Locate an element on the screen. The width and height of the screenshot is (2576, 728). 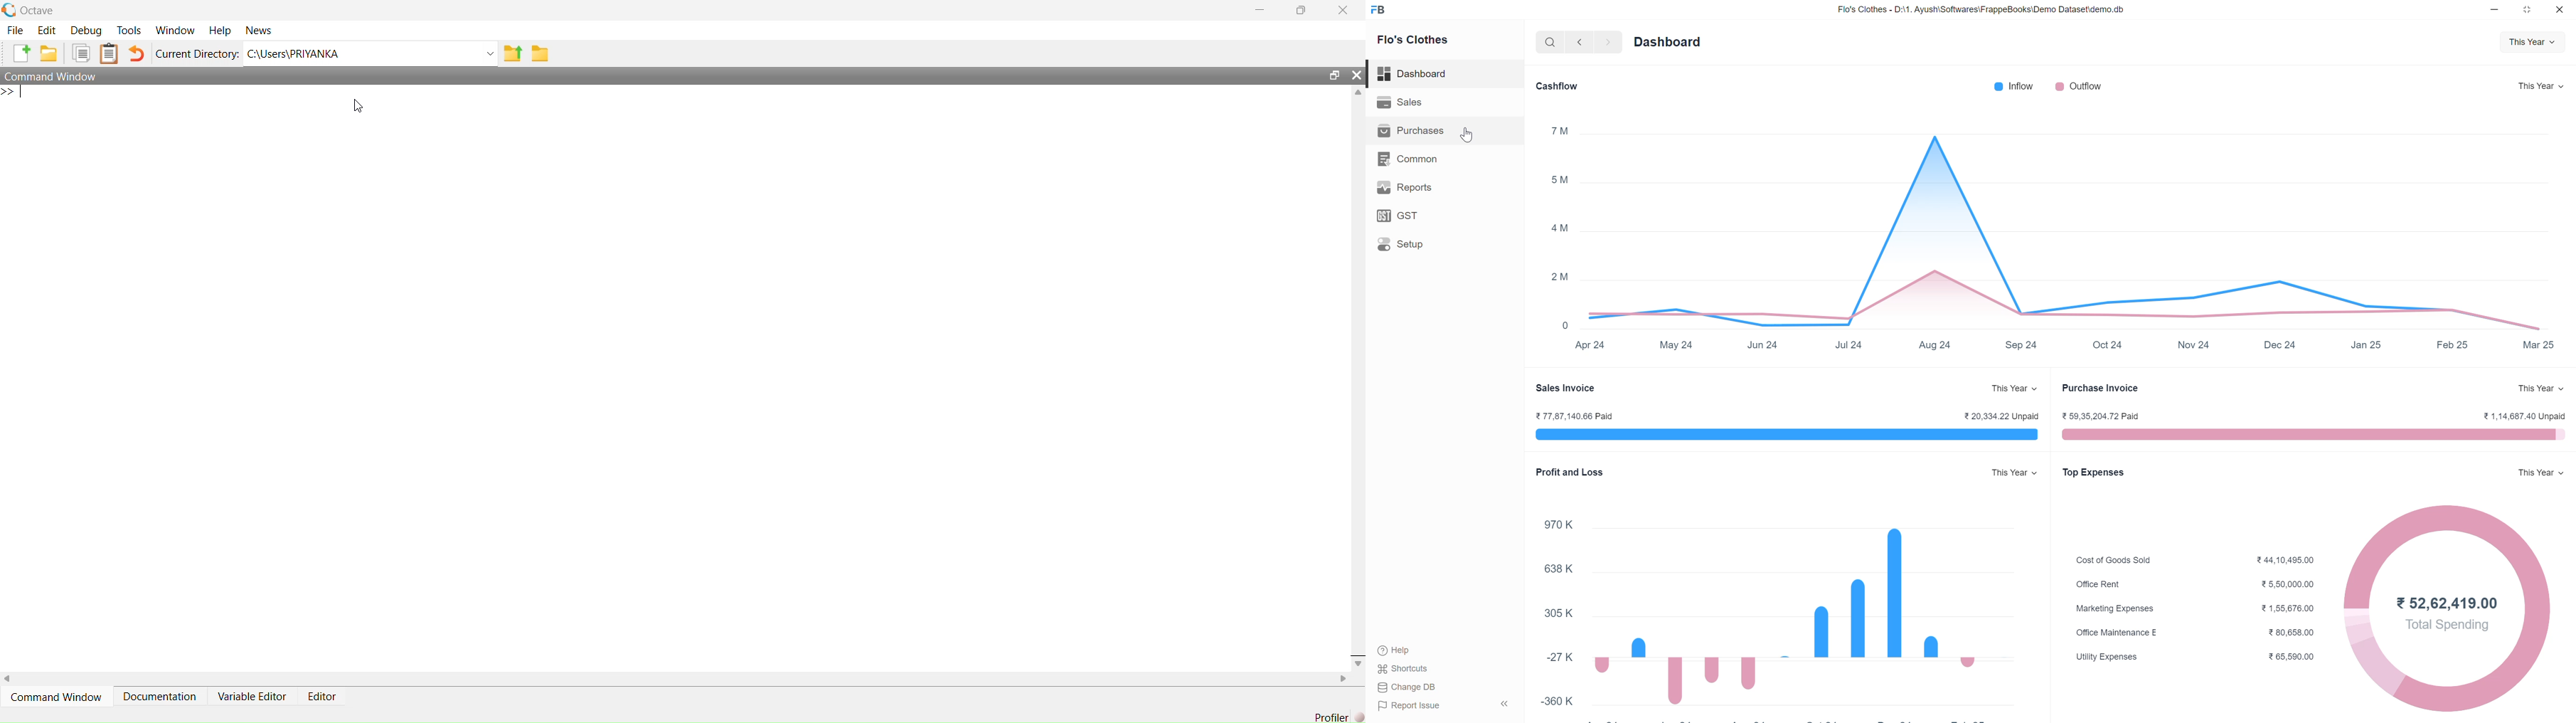
59,35,204.72 Paid is located at coordinates (2100, 416).